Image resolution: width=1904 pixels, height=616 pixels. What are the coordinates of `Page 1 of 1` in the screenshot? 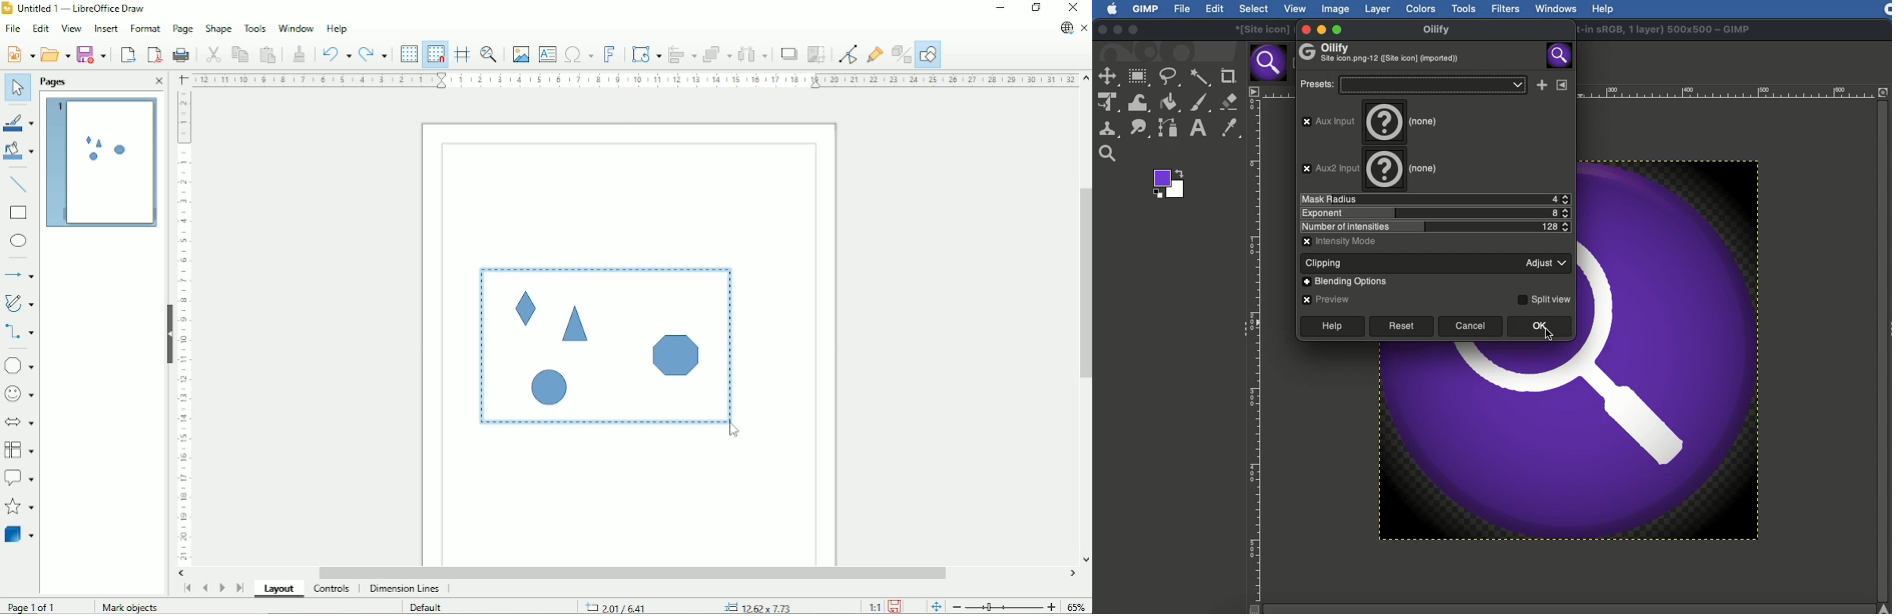 It's located at (43, 606).